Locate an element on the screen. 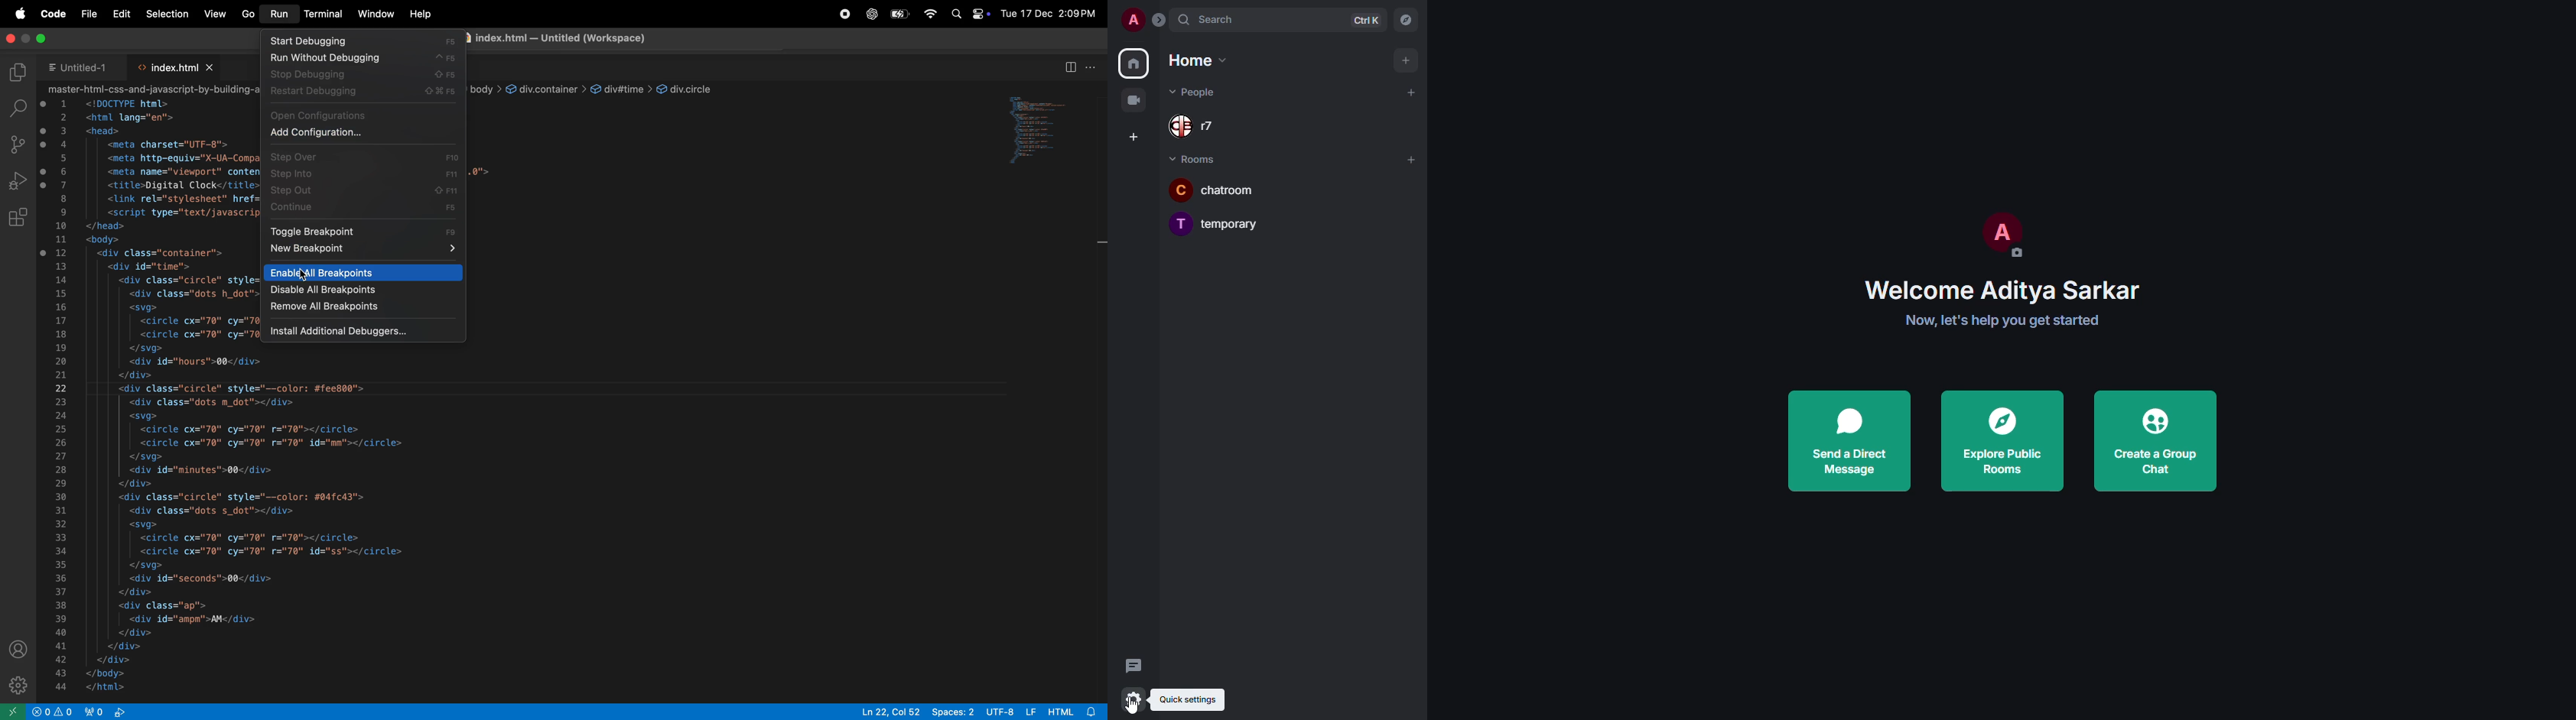 This screenshot has width=2576, height=728. file is located at coordinates (88, 14).